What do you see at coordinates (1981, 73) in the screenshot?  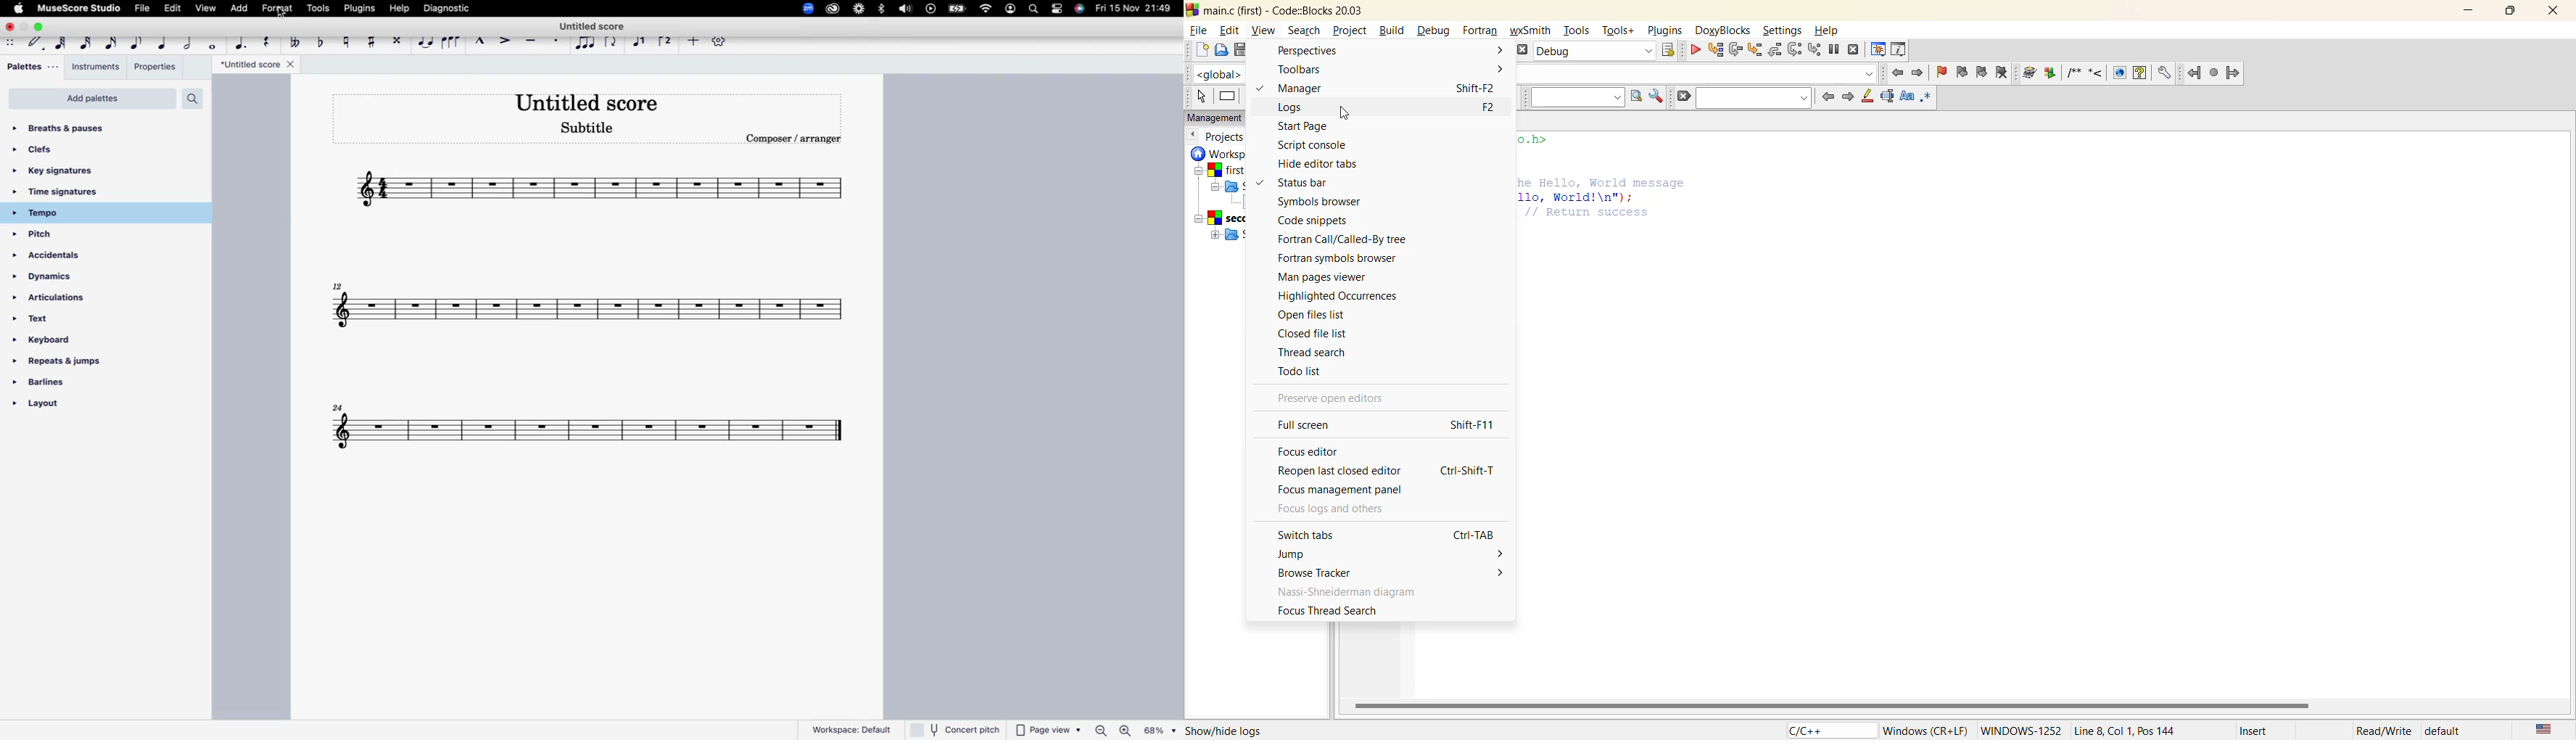 I see `next bookmark` at bounding box center [1981, 73].